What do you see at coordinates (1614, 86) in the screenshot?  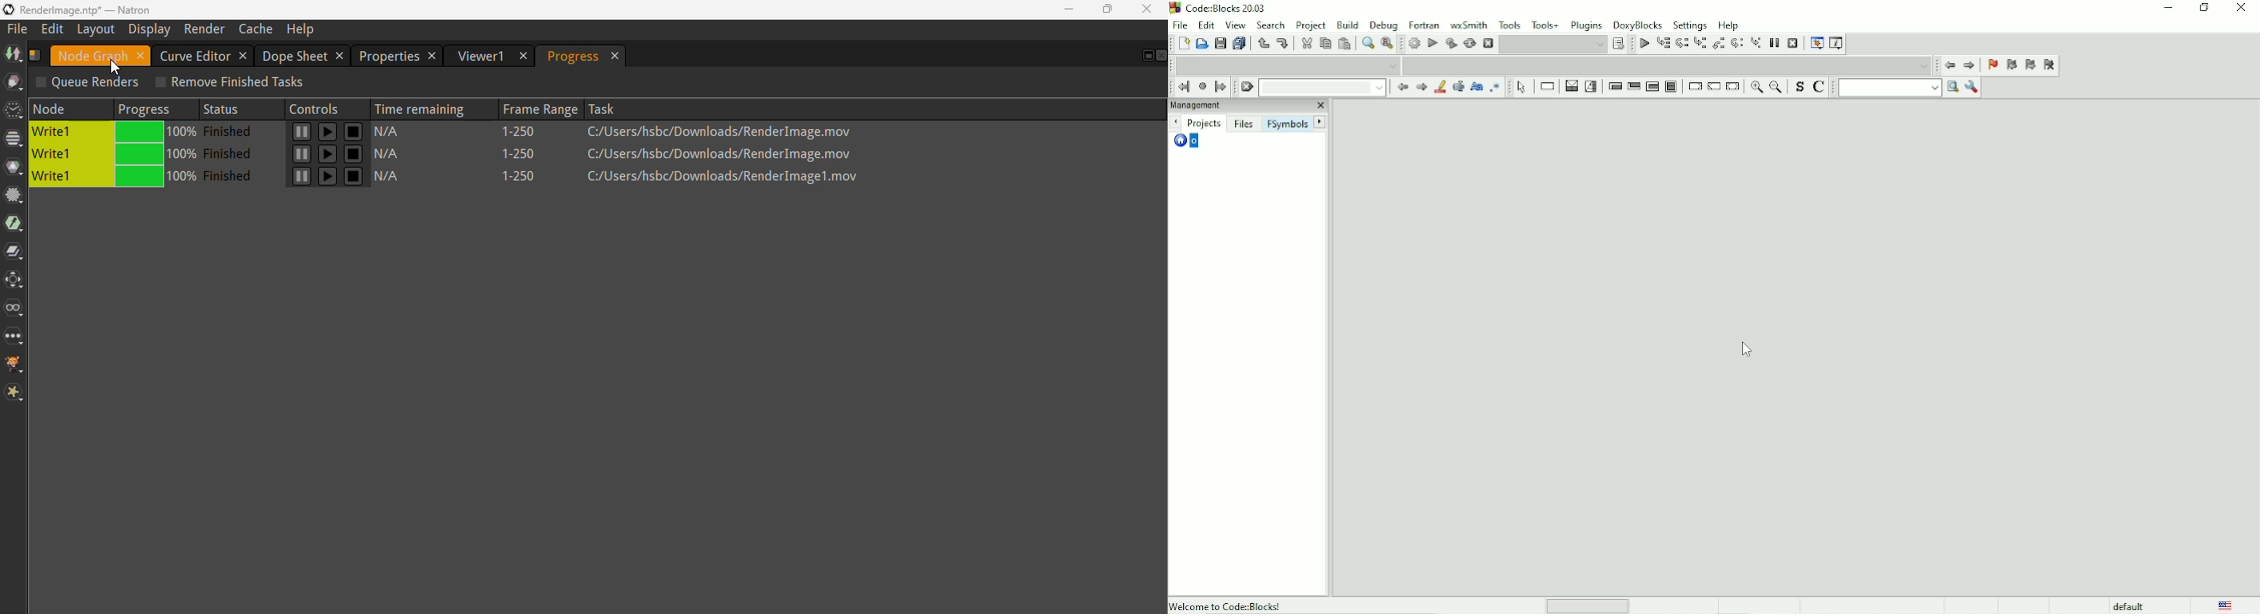 I see `Entry condition loop` at bounding box center [1614, 86].